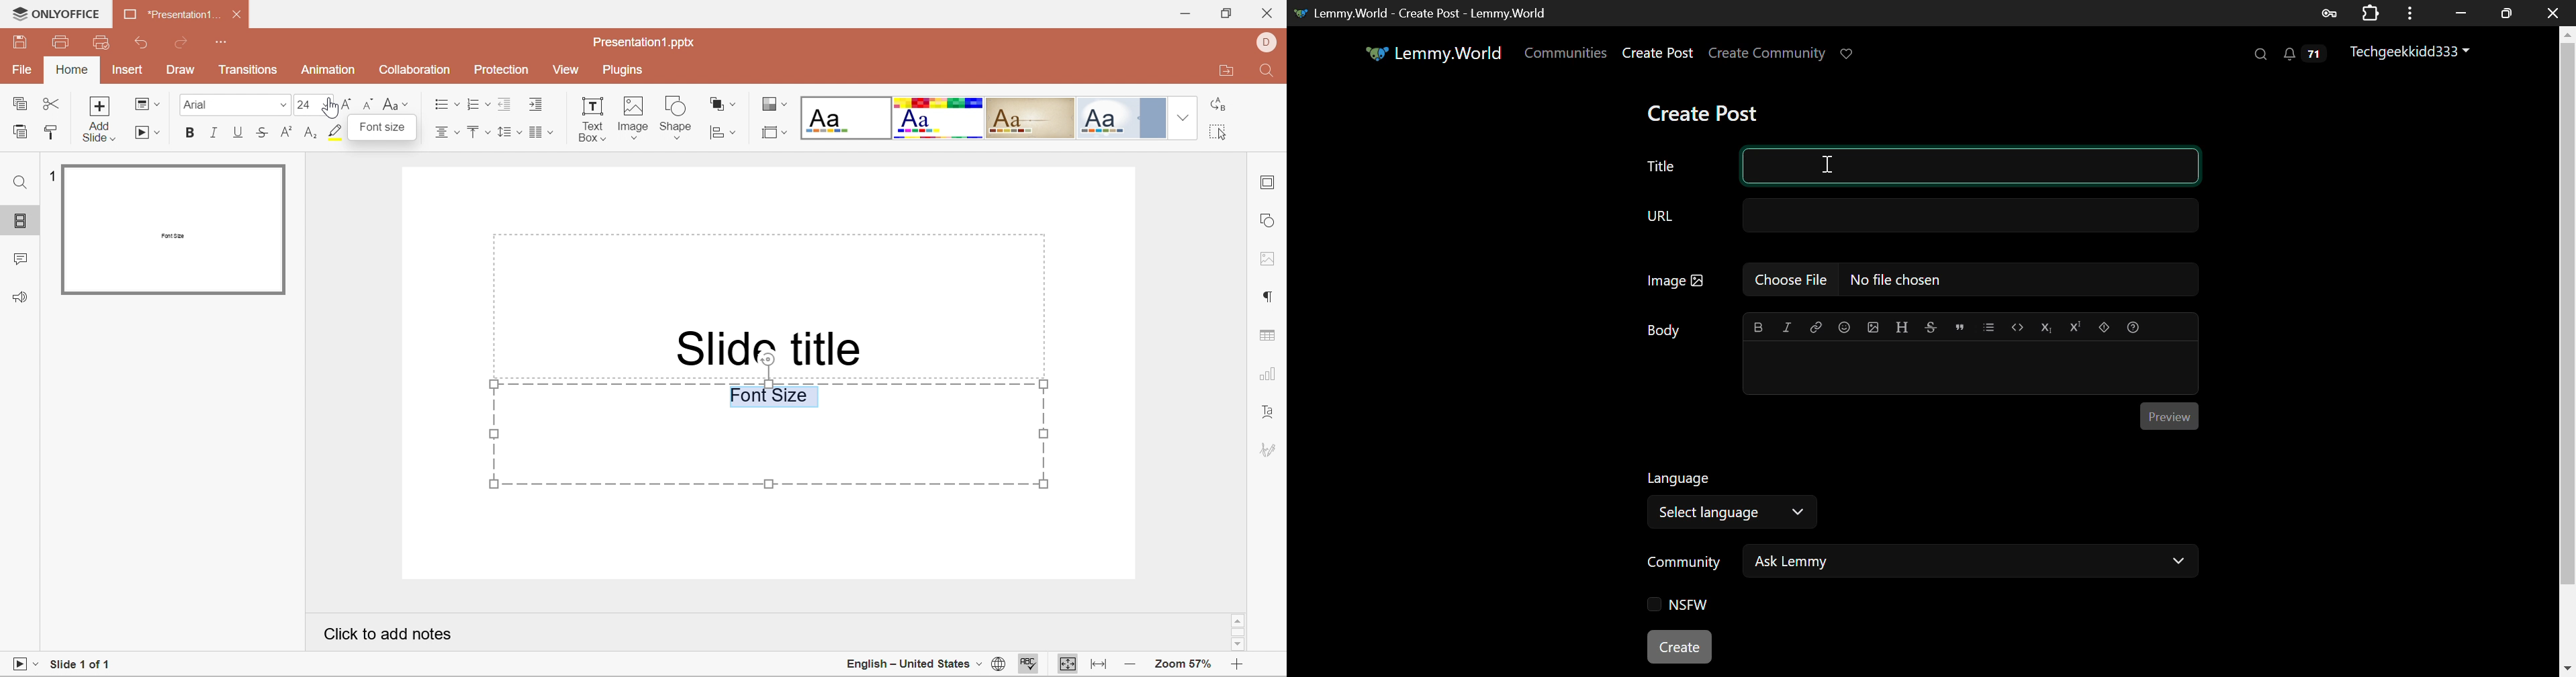  What do you see at coordinates (22, 46) in the screenshot?
I see `Save` at bounding box center [22, 46].